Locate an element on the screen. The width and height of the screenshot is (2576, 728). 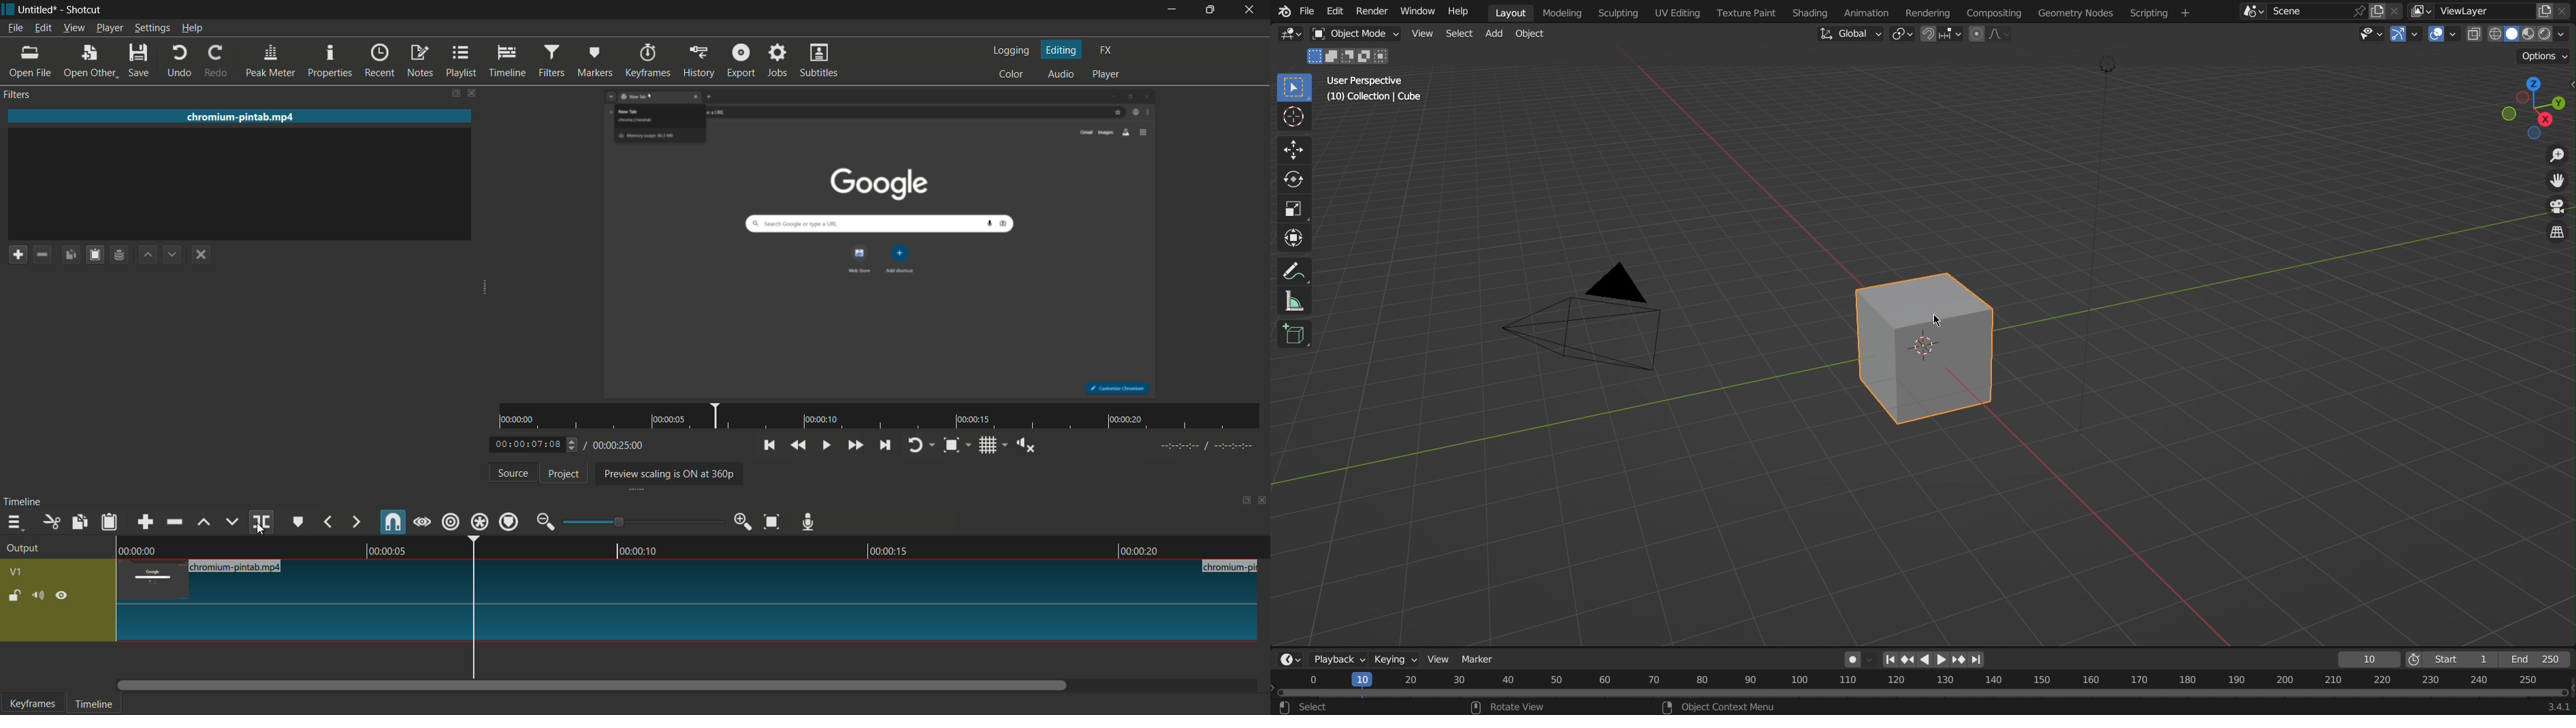
timeline is located at coordinates (23, 502).